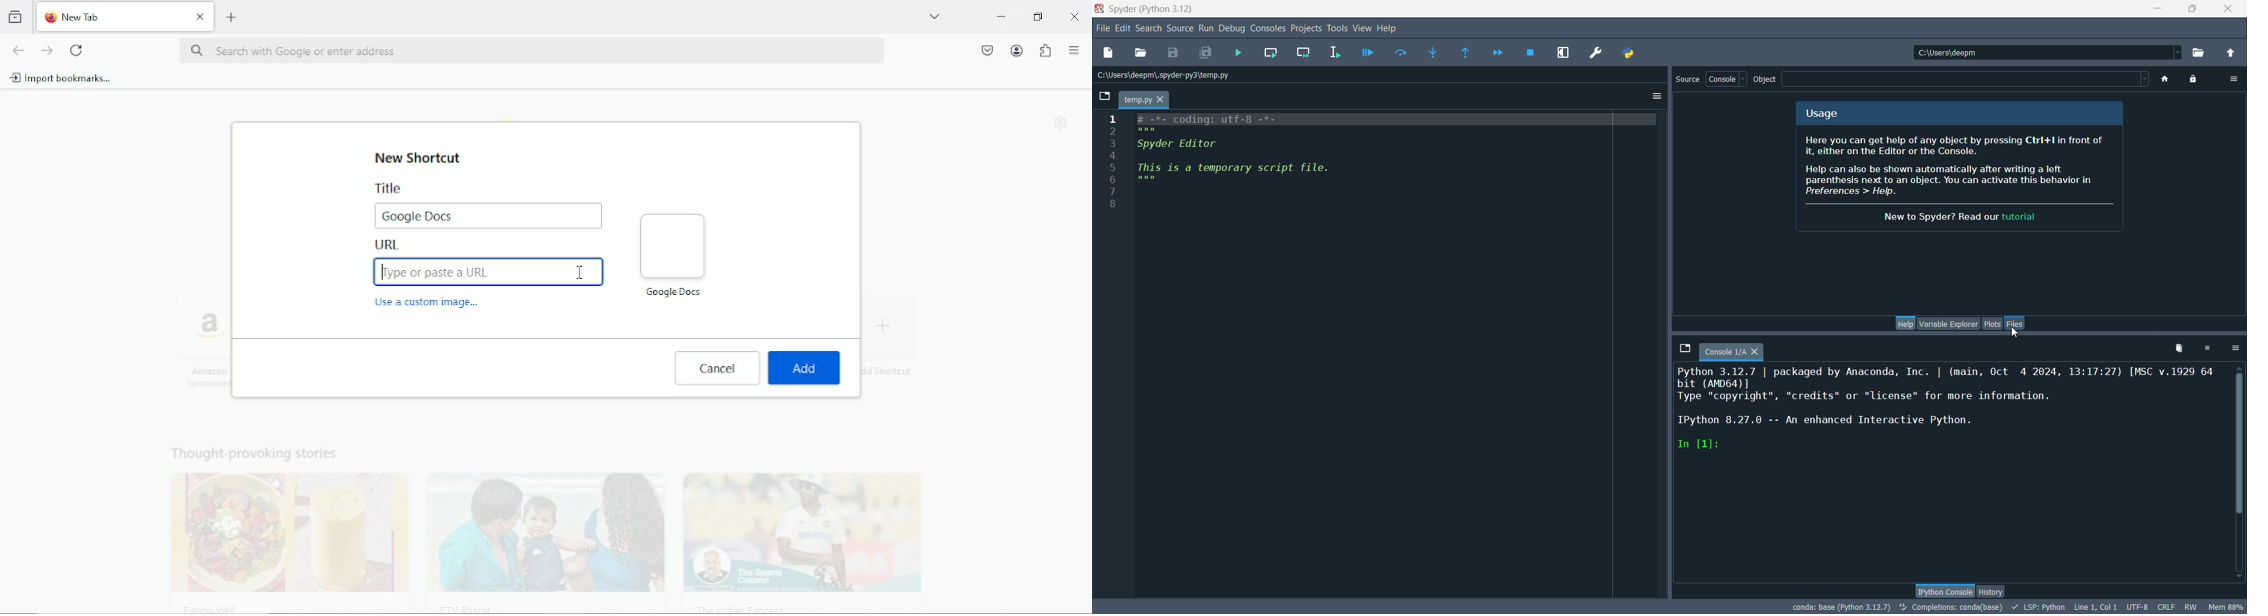 Image resolution: width=2268 pixels, height=616 pixels. I want to click on cancel, so click(717, 368).